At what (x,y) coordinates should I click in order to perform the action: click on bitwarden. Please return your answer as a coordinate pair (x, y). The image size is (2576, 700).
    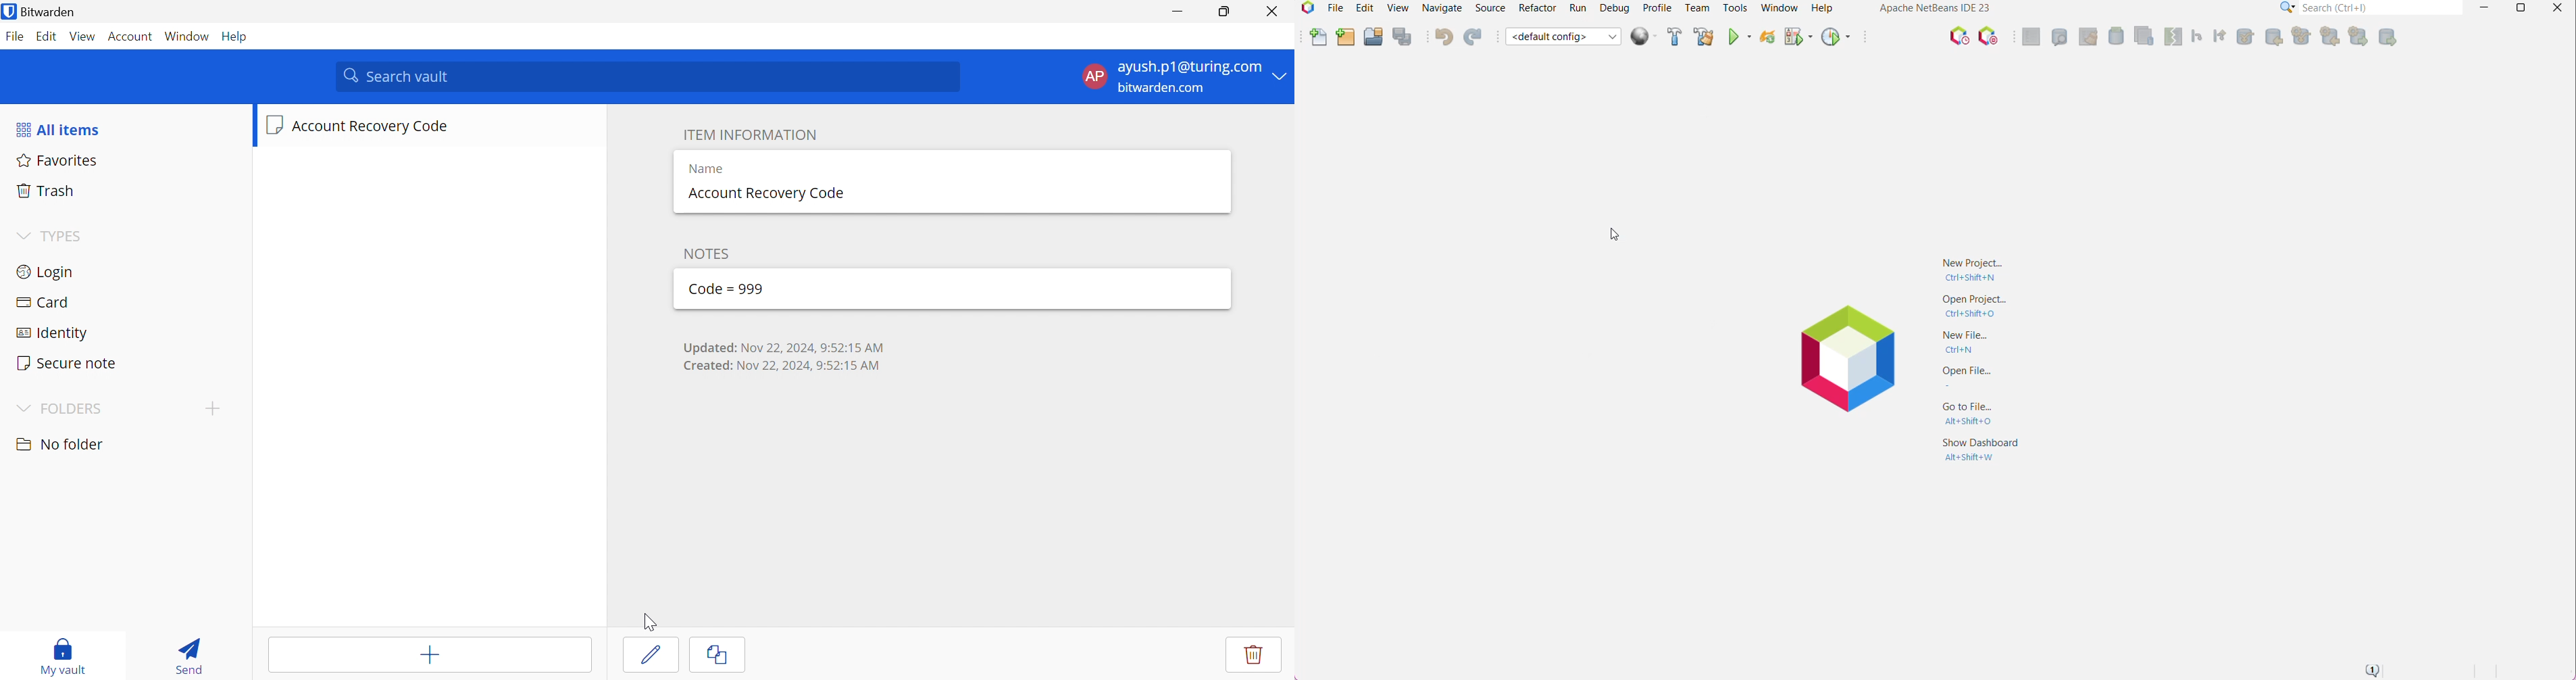
    Looking at the image, I should click on (57, 11).